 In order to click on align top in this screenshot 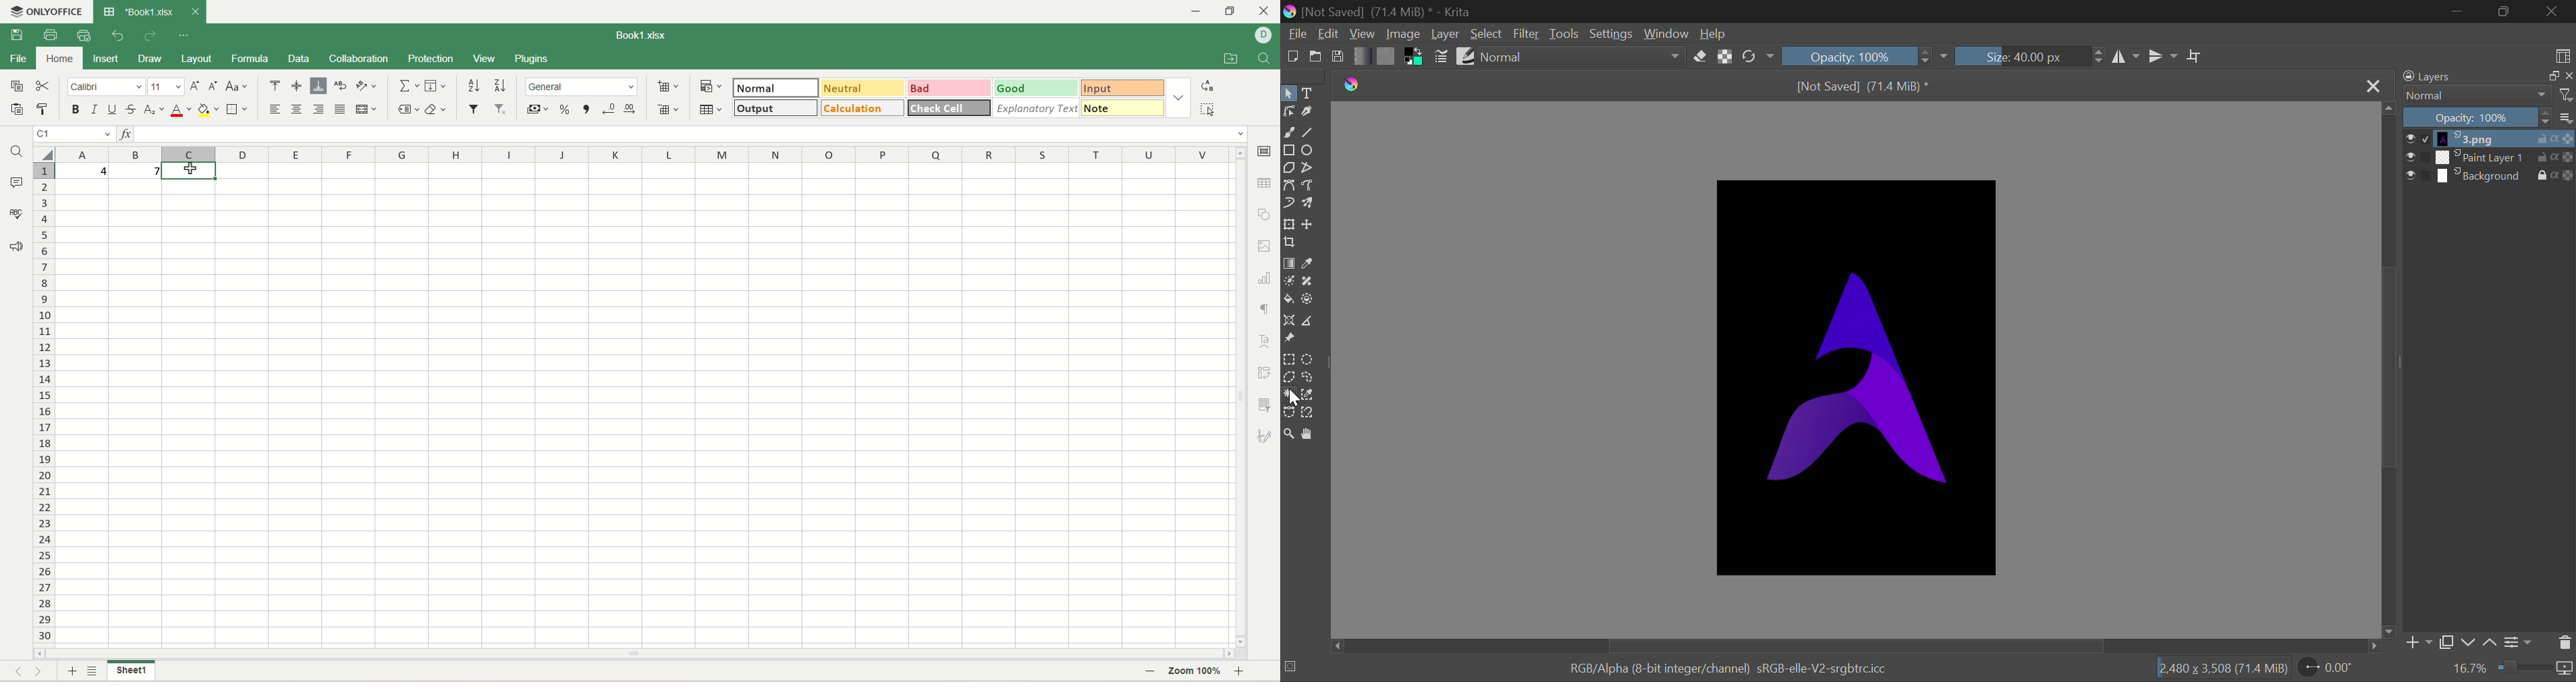, I will do `click(275, 86)`.